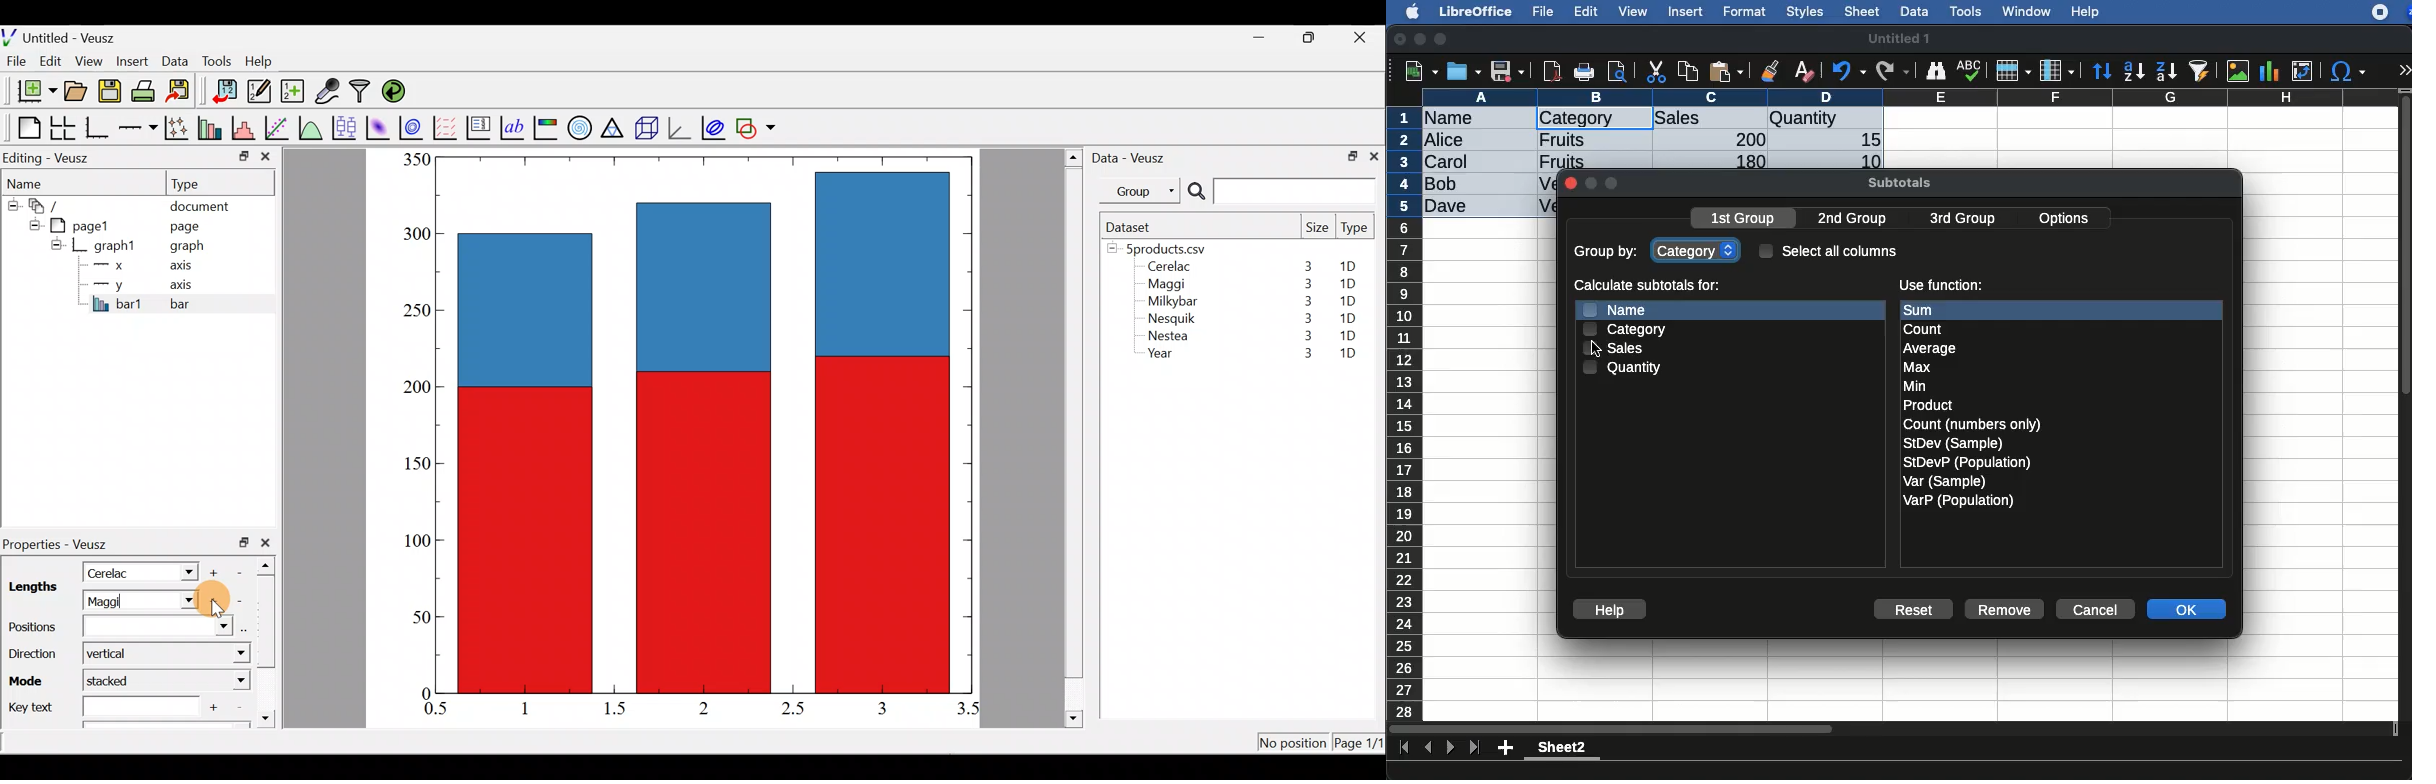  Describe the element at coordinates (646, 128) in the screenshot. I see `3d scene` at that location.